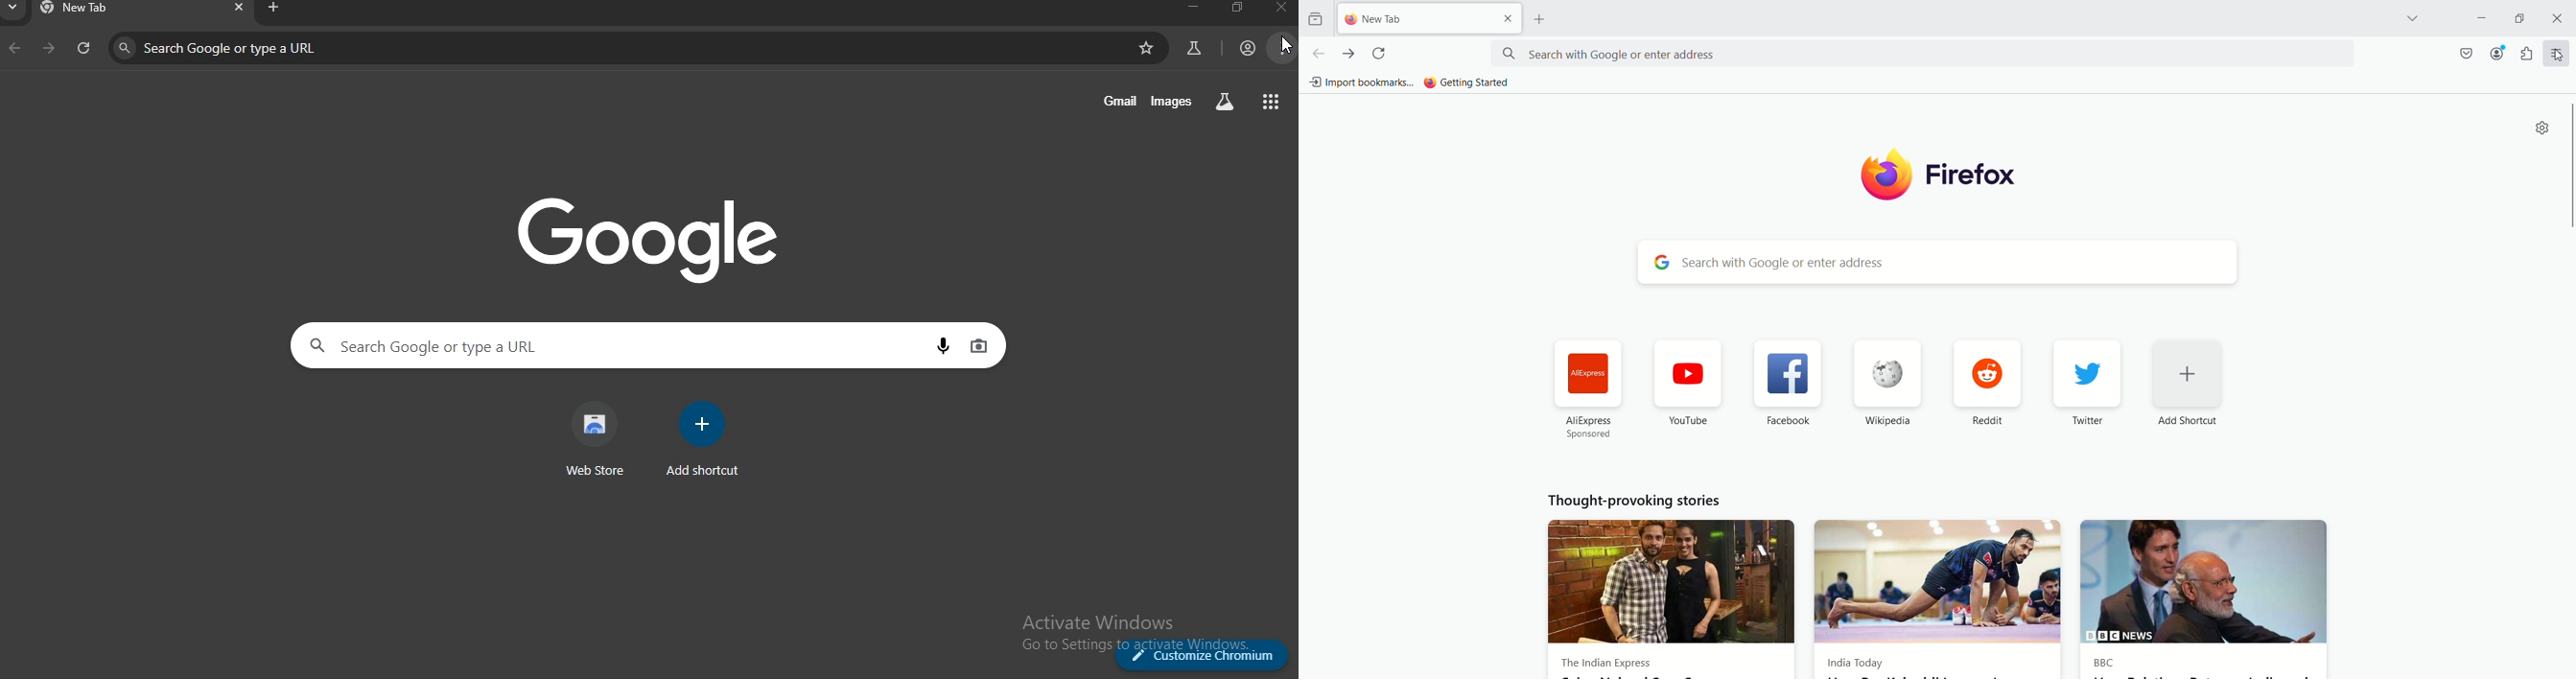 This screenshot has height=700, width=2576. Describe the element at coordinates (1545, 19) in the screenshot. I see `open a new tab` at that location.